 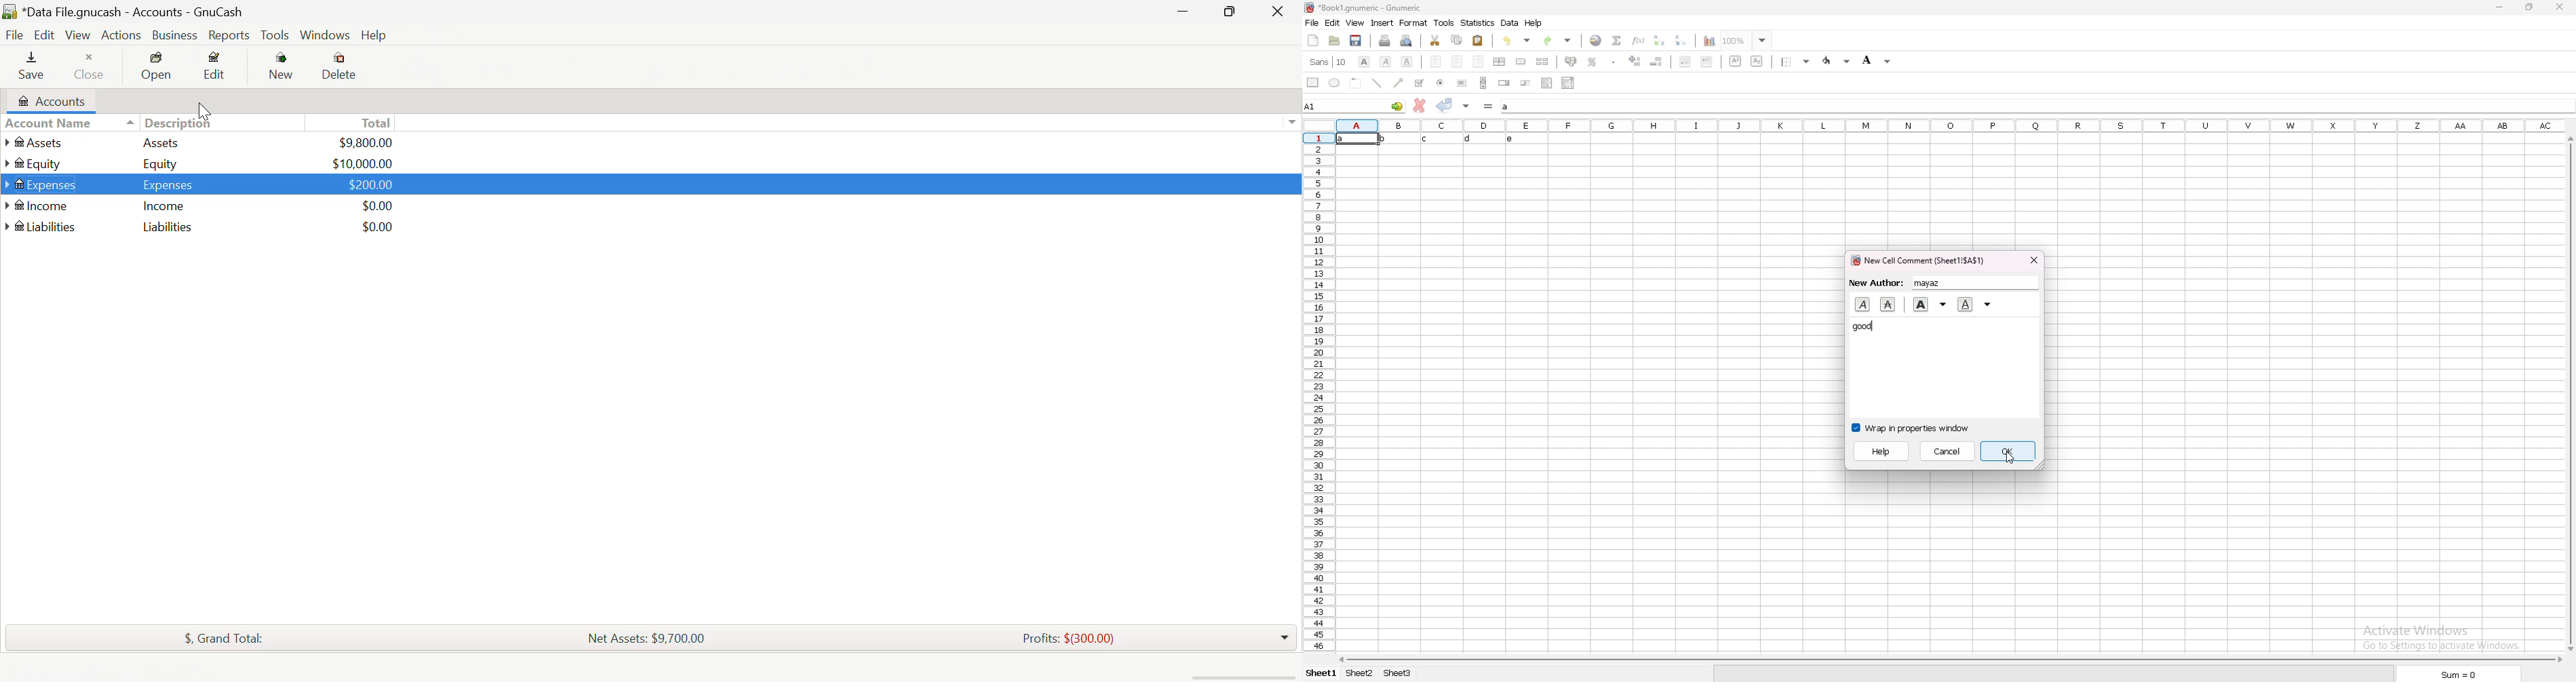 I want to click on italic, so click(x=1862, y=305).